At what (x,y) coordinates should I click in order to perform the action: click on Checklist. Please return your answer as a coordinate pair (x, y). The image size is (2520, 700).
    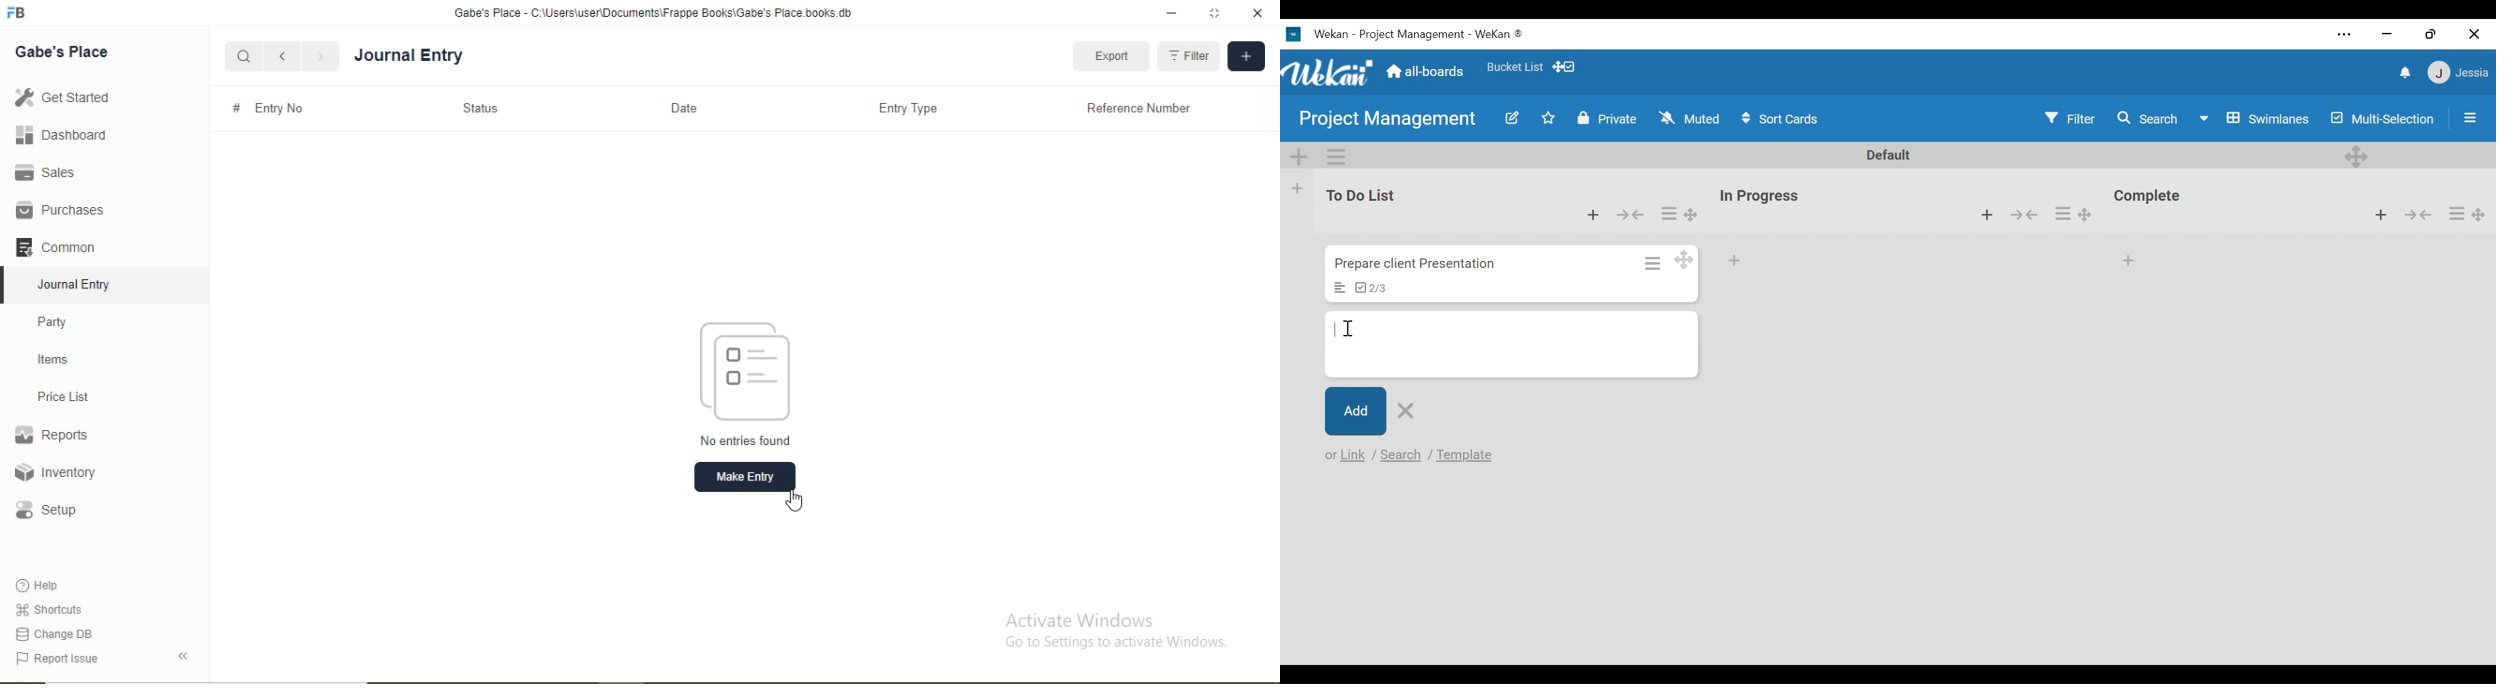
    Looking at the image, I should click on (1371, 289).